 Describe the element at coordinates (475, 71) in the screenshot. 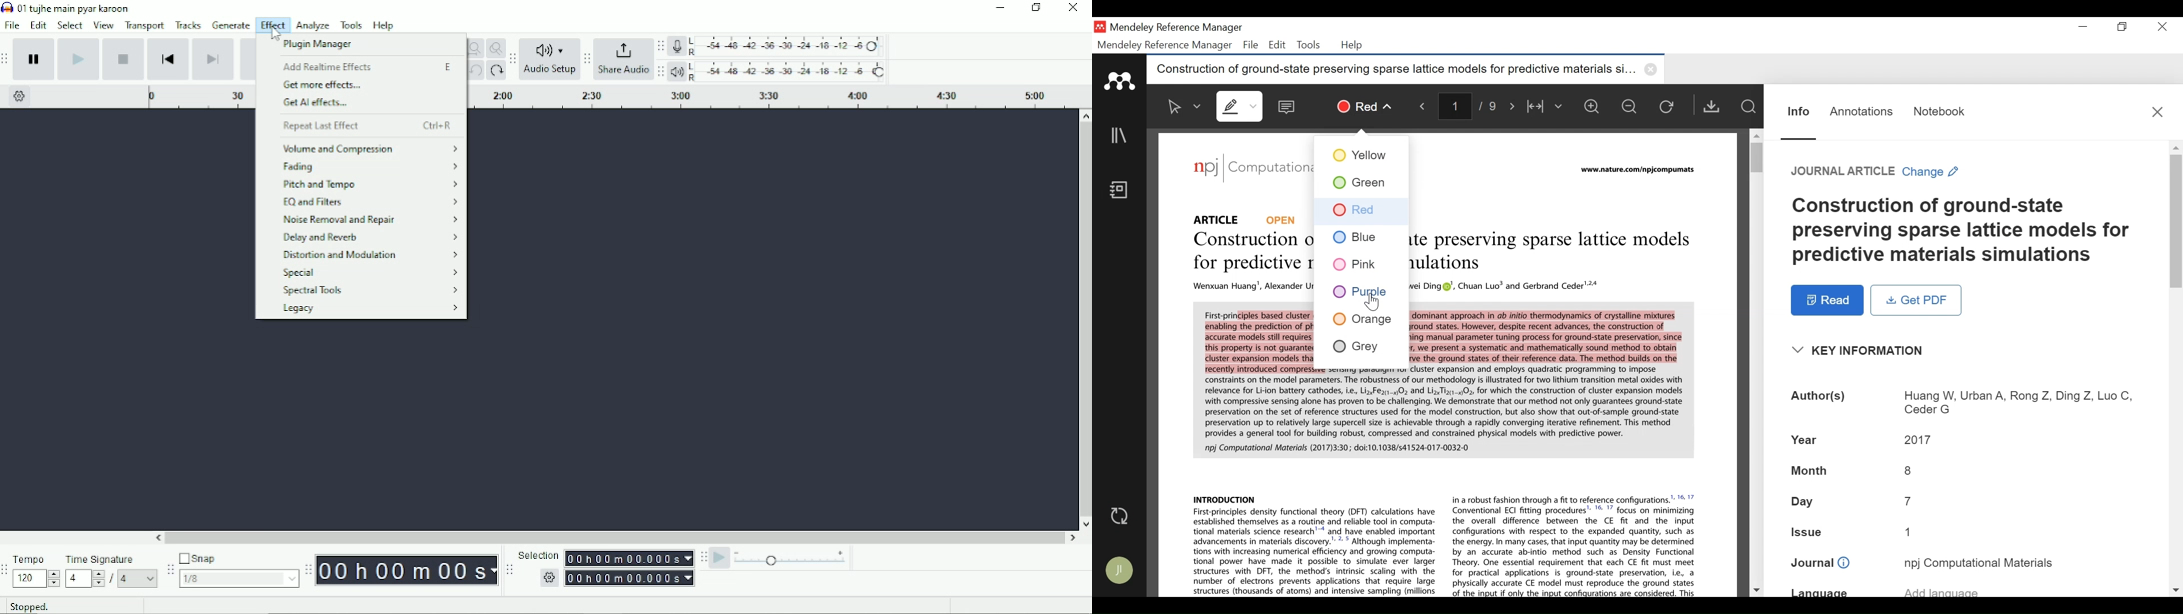

I see `Undo` at that location.